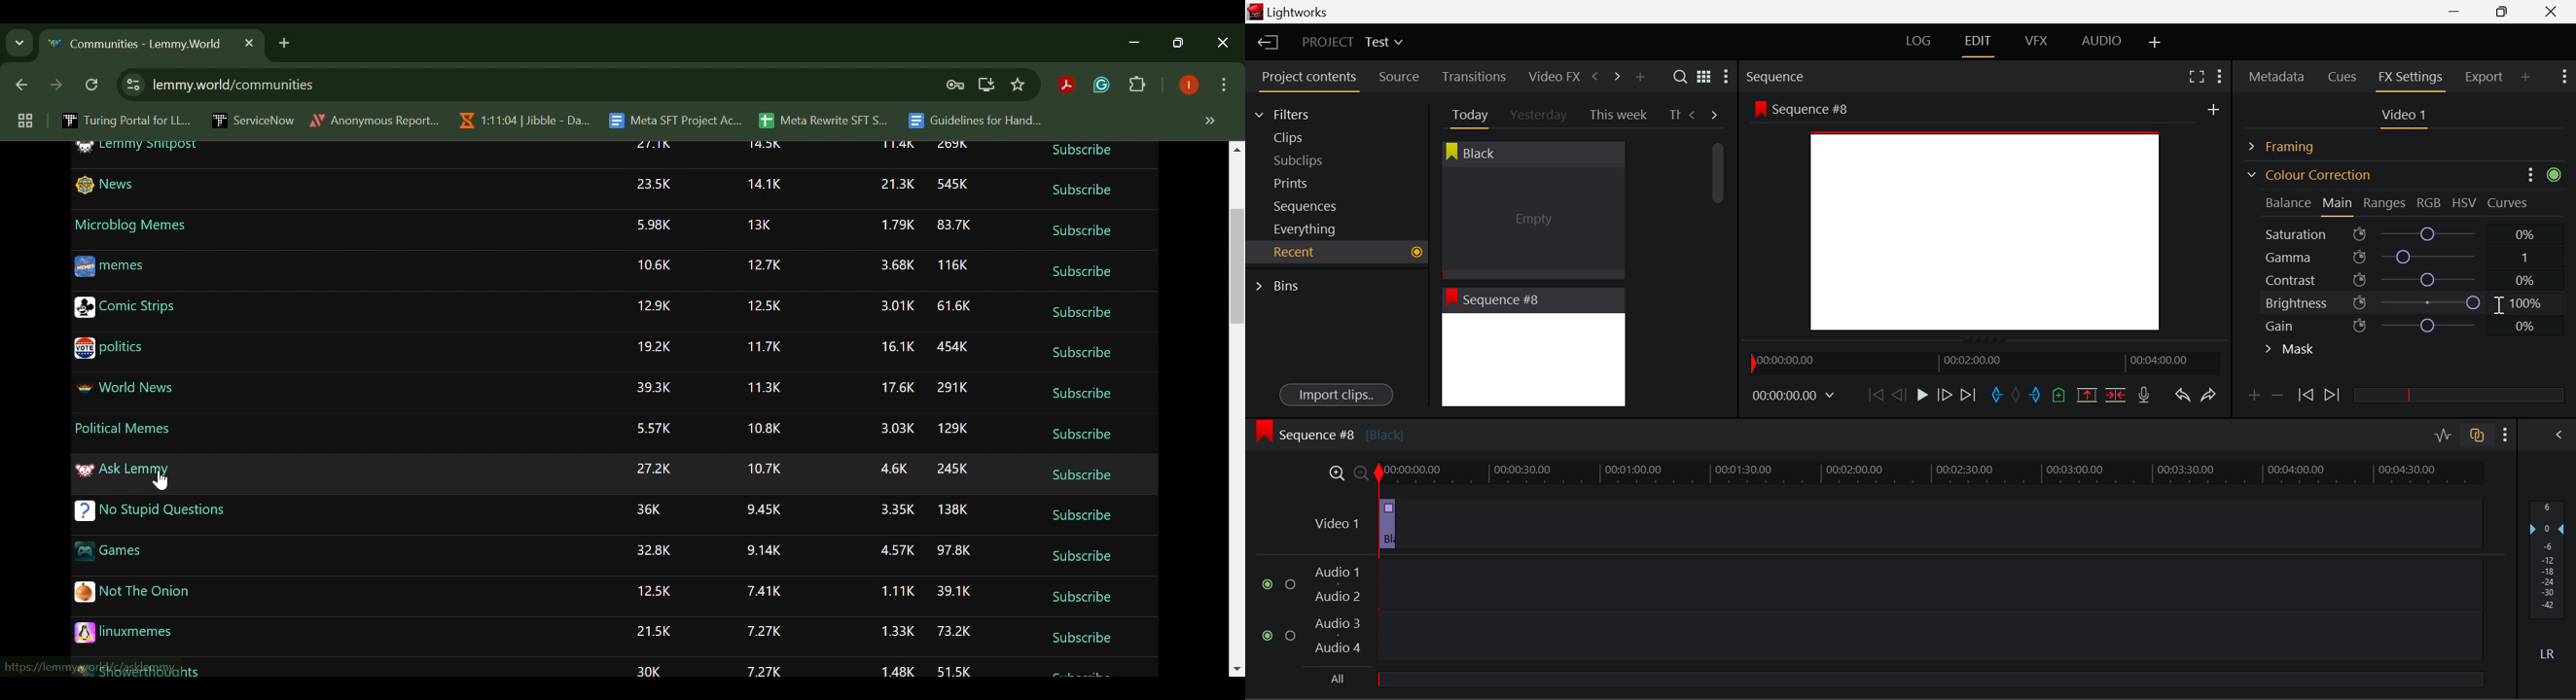 The image size is (2576, 700). What do you see at coordinates (1224, 87) in the screenshot?
I see `Options` at bounding box center [1224, 87].